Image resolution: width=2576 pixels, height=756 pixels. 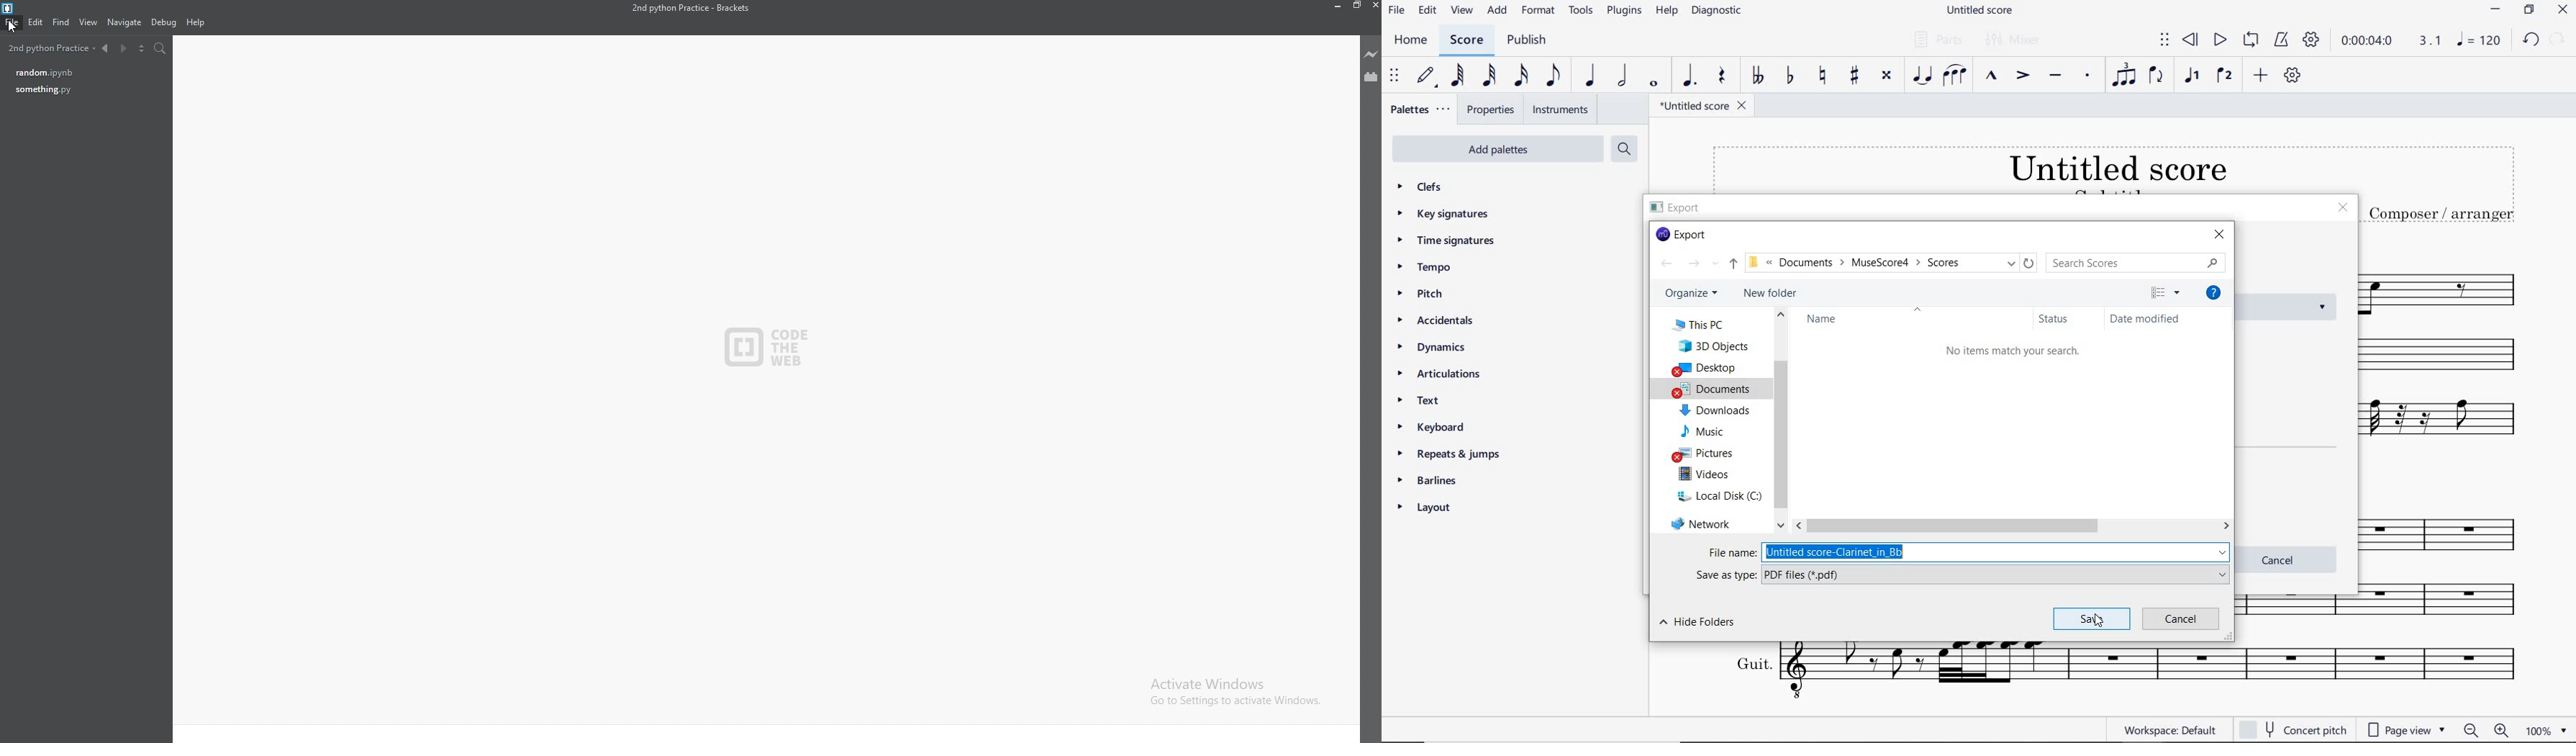 What do you see at coordinates (2563, 9) in the screenshot?
I see `CLOSE` at bounding box center [2563, 9].